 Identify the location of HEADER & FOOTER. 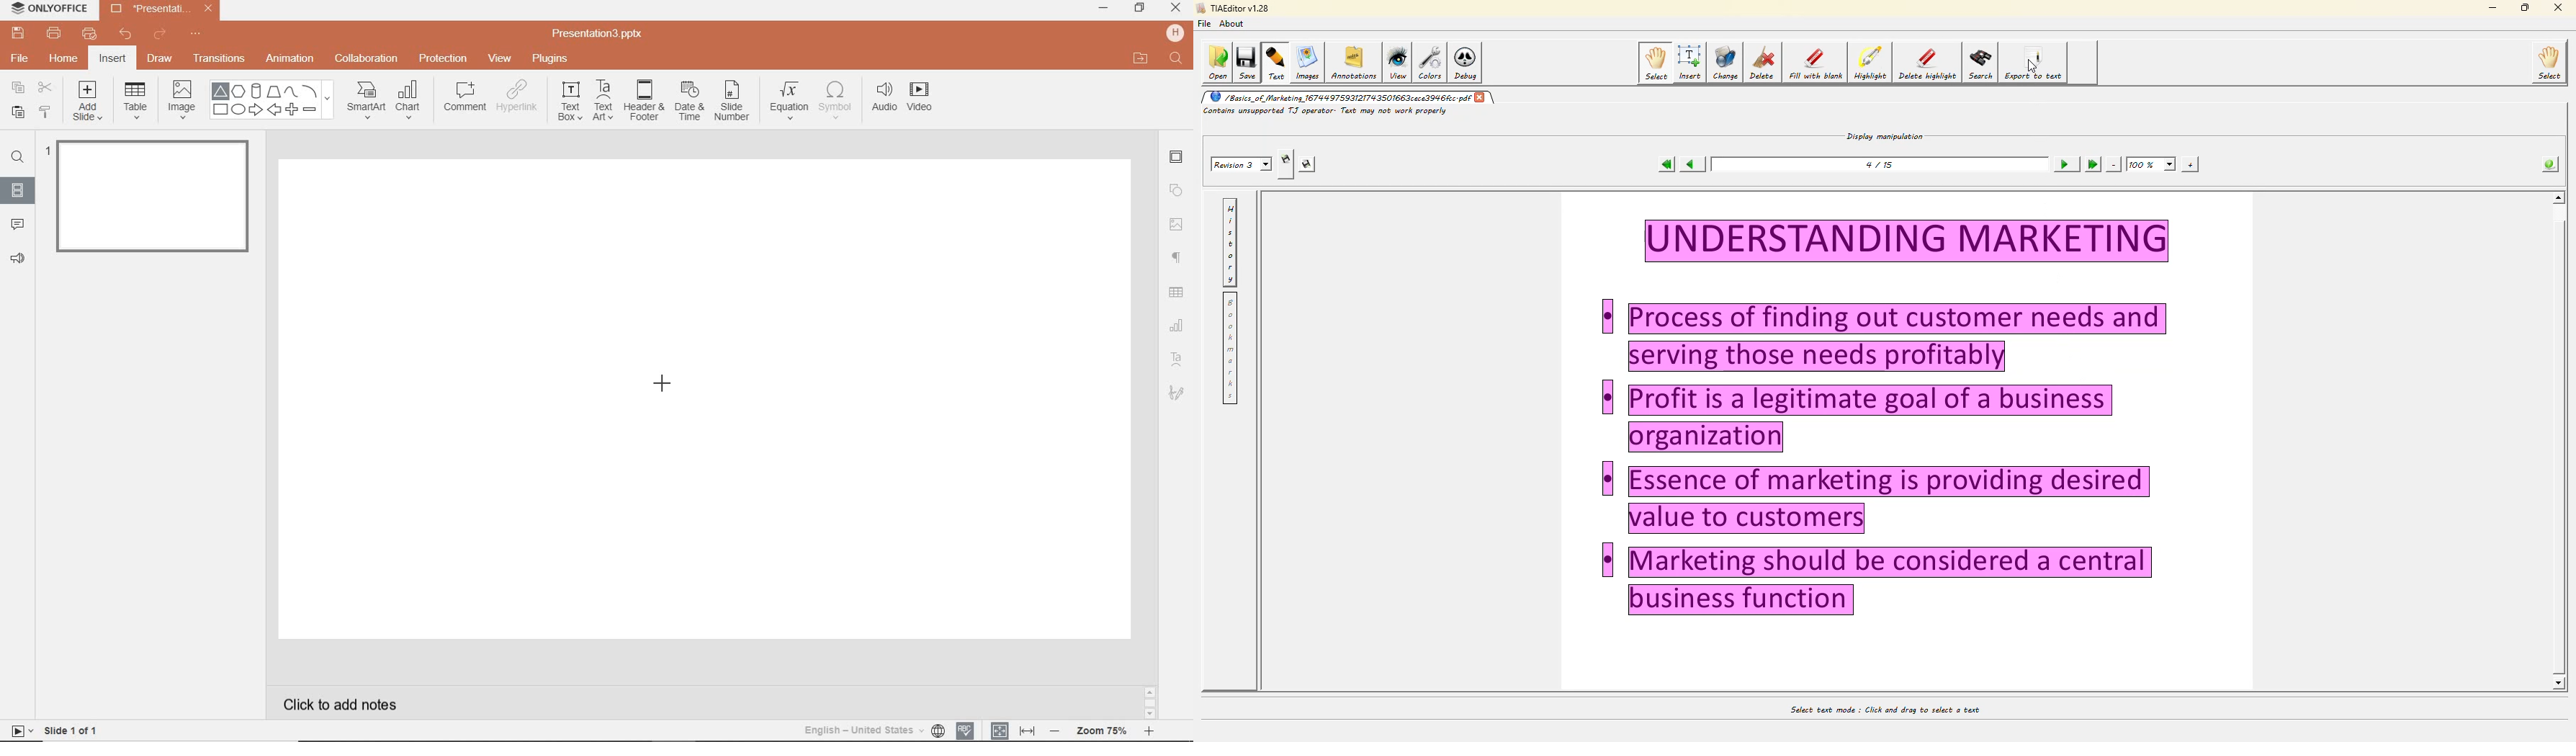
(643, 100).